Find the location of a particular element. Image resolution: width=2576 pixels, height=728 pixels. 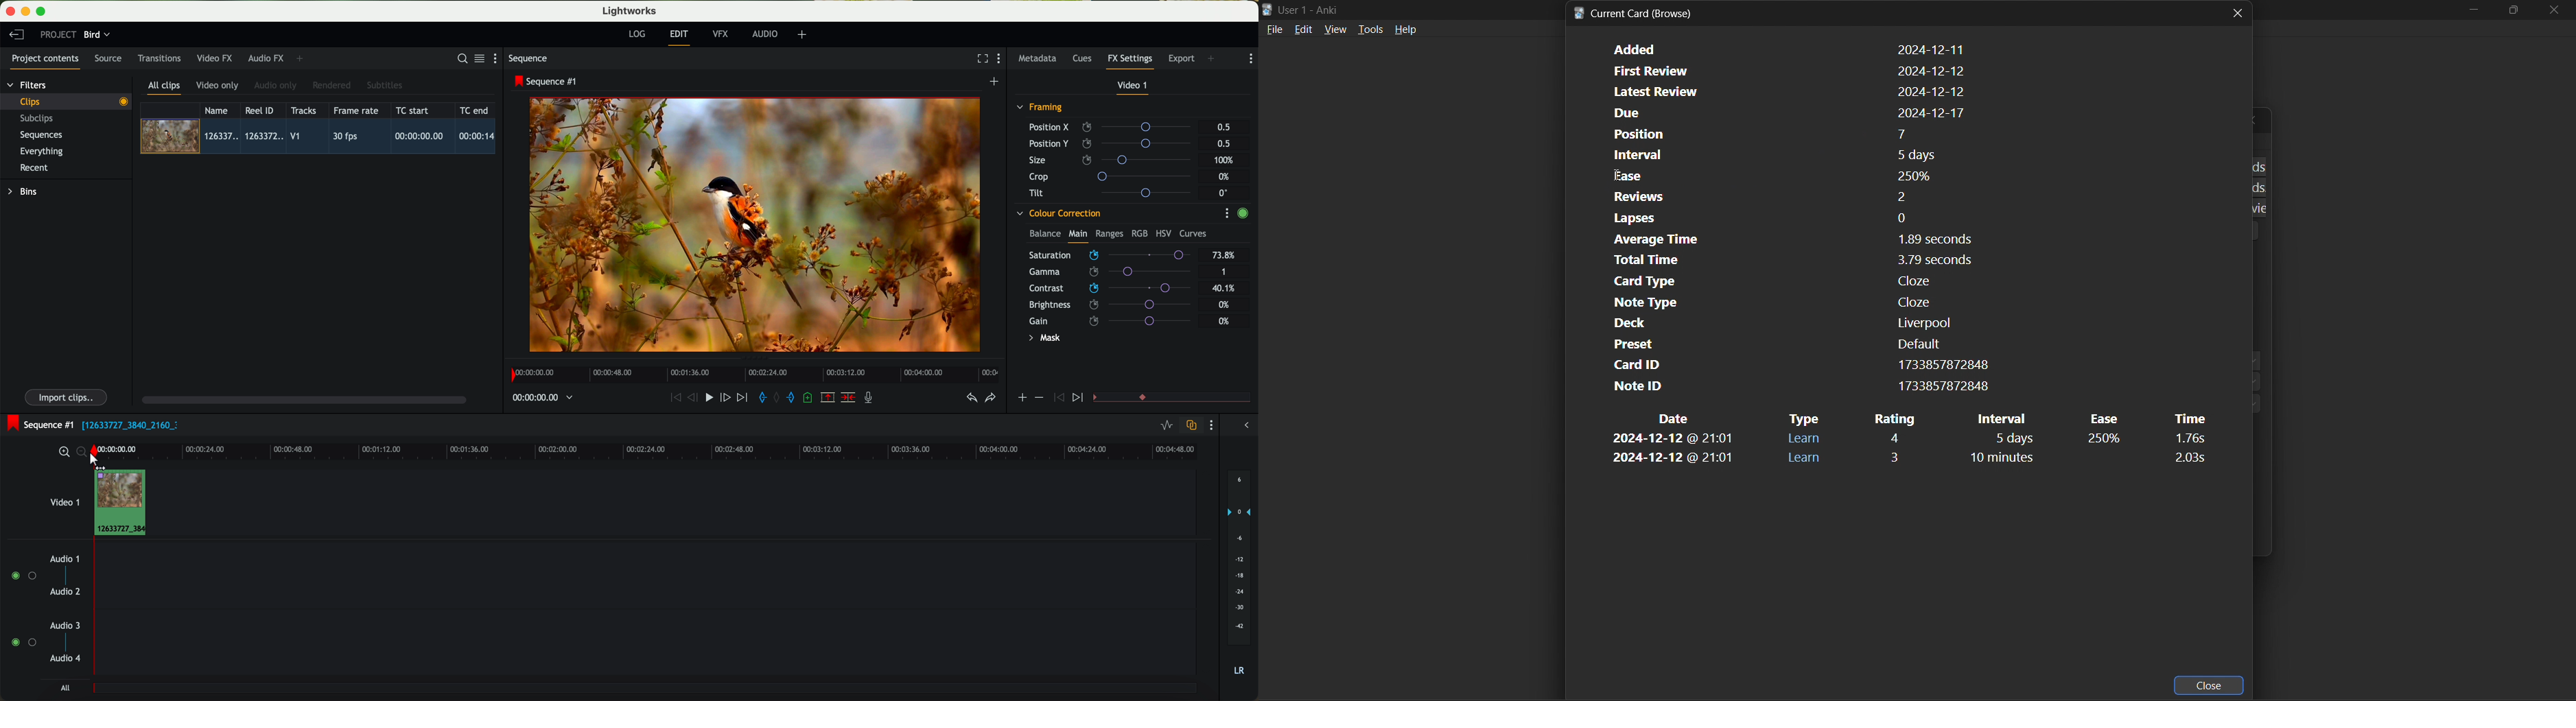

card lapses is located at coordinates (1782, 218).